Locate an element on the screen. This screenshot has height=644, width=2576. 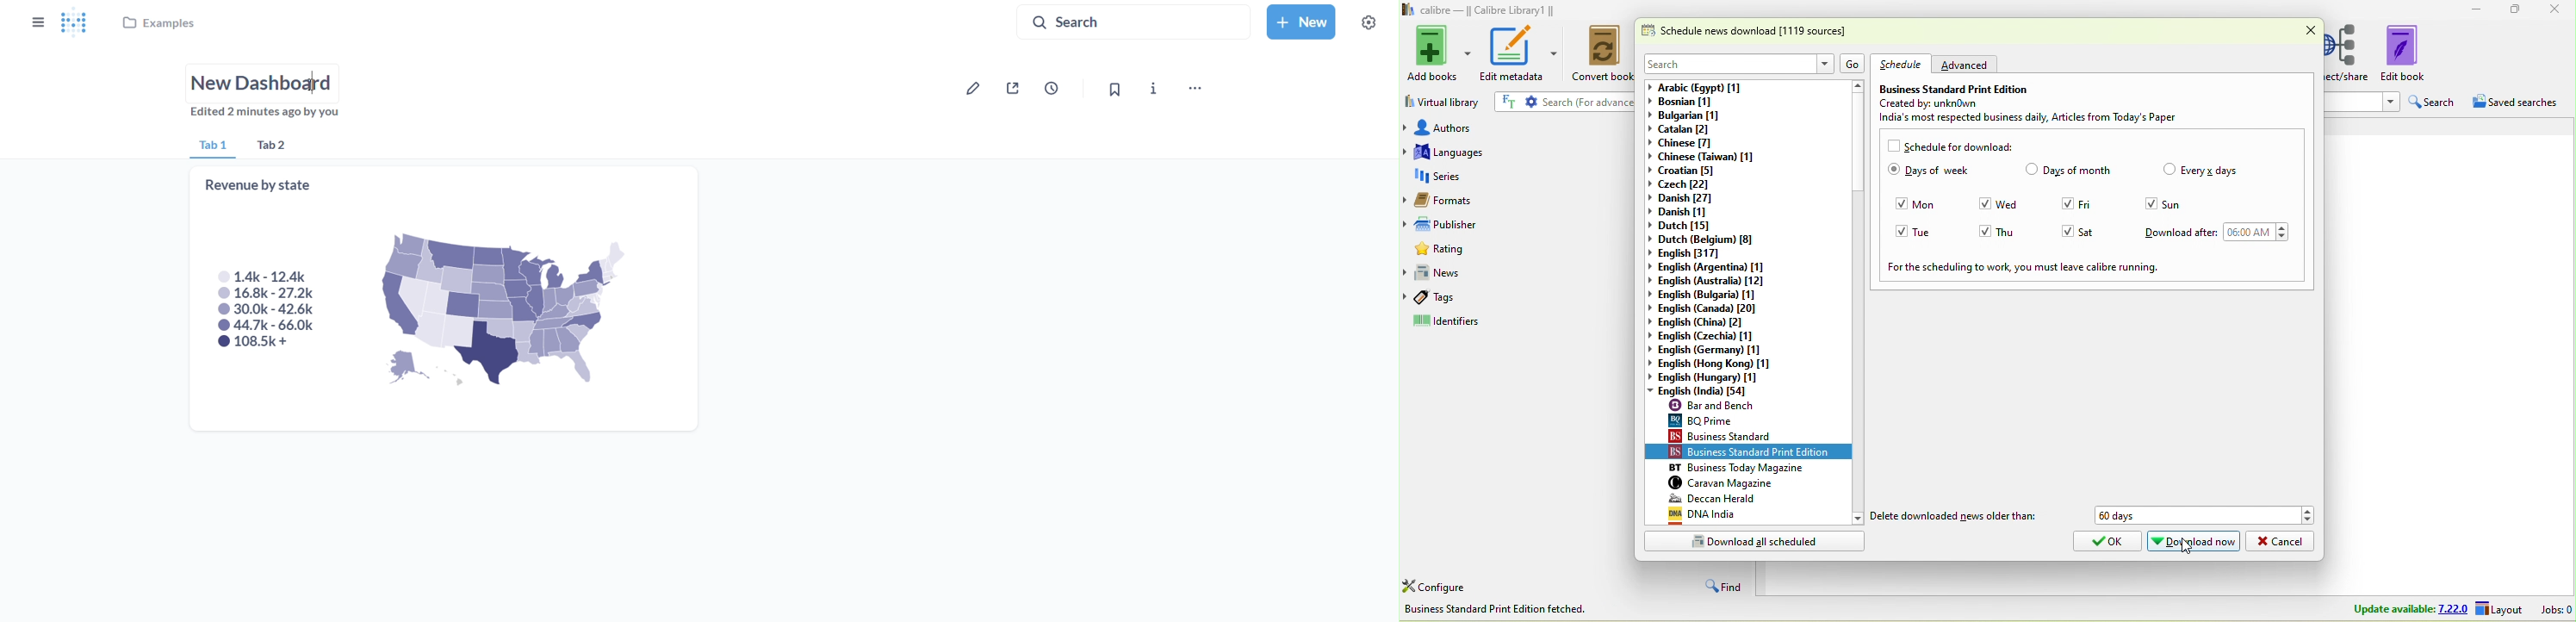
days of month is located at coordinates (2079, 171).